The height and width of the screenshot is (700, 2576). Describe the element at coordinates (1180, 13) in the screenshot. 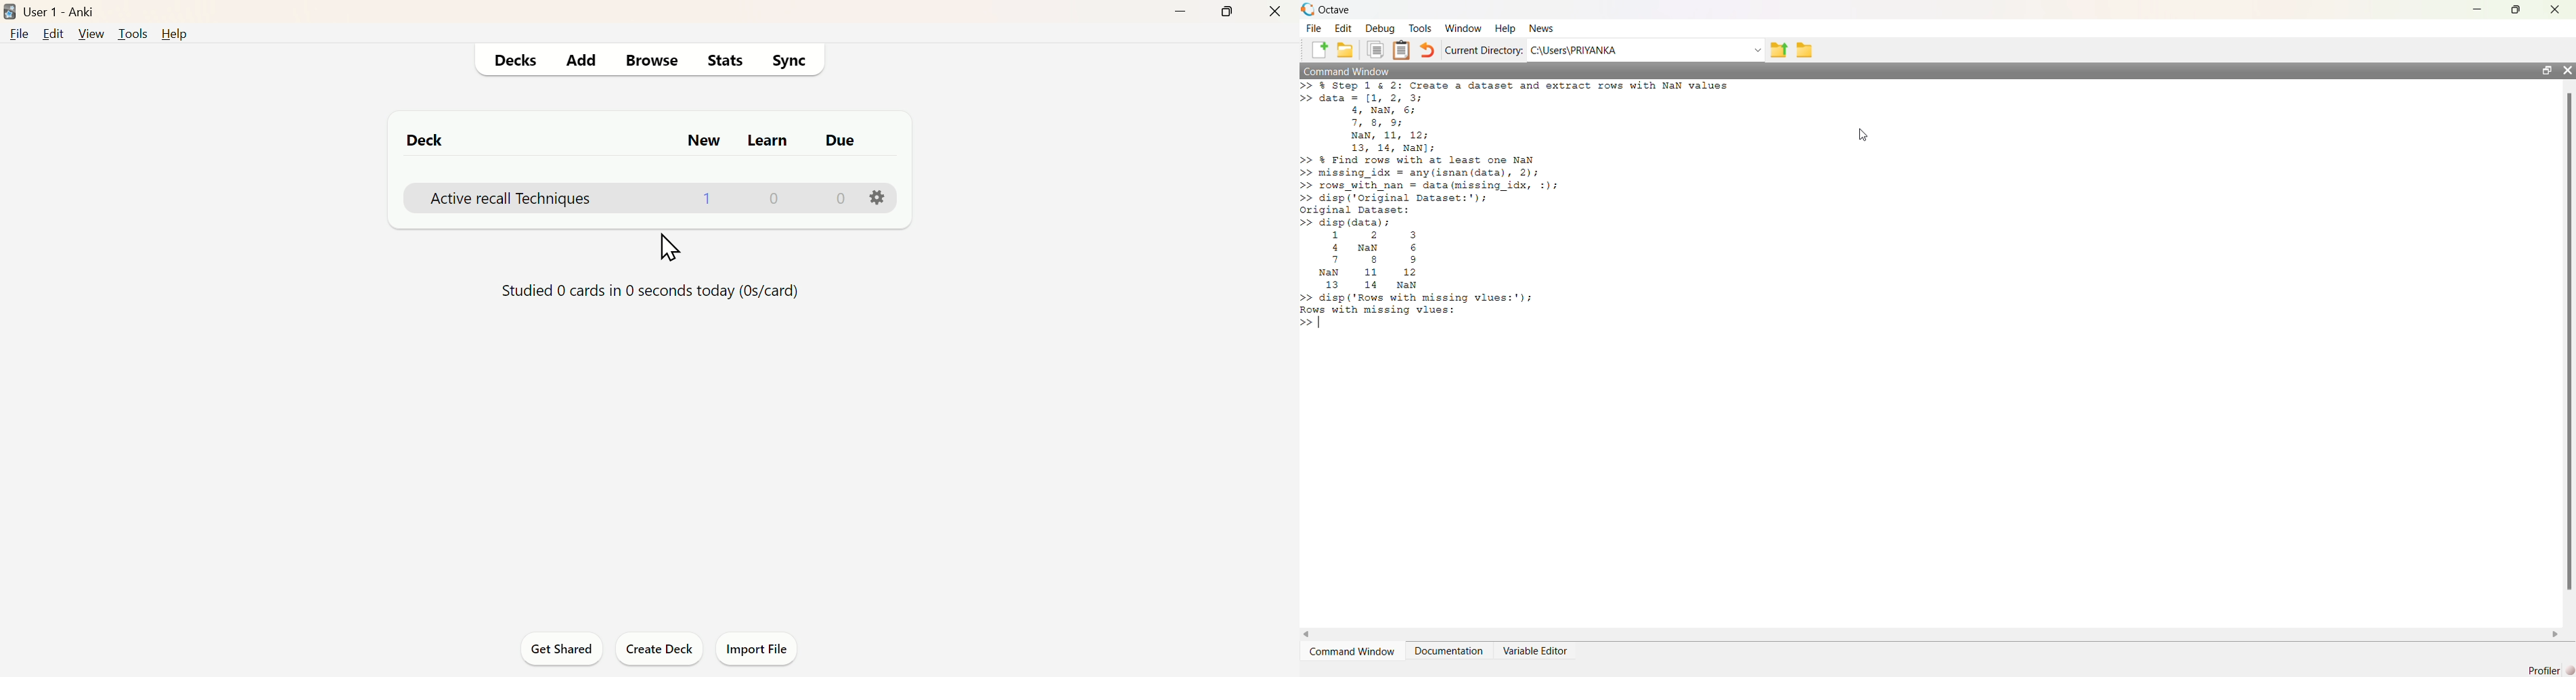

I see `Minimise` at that location.